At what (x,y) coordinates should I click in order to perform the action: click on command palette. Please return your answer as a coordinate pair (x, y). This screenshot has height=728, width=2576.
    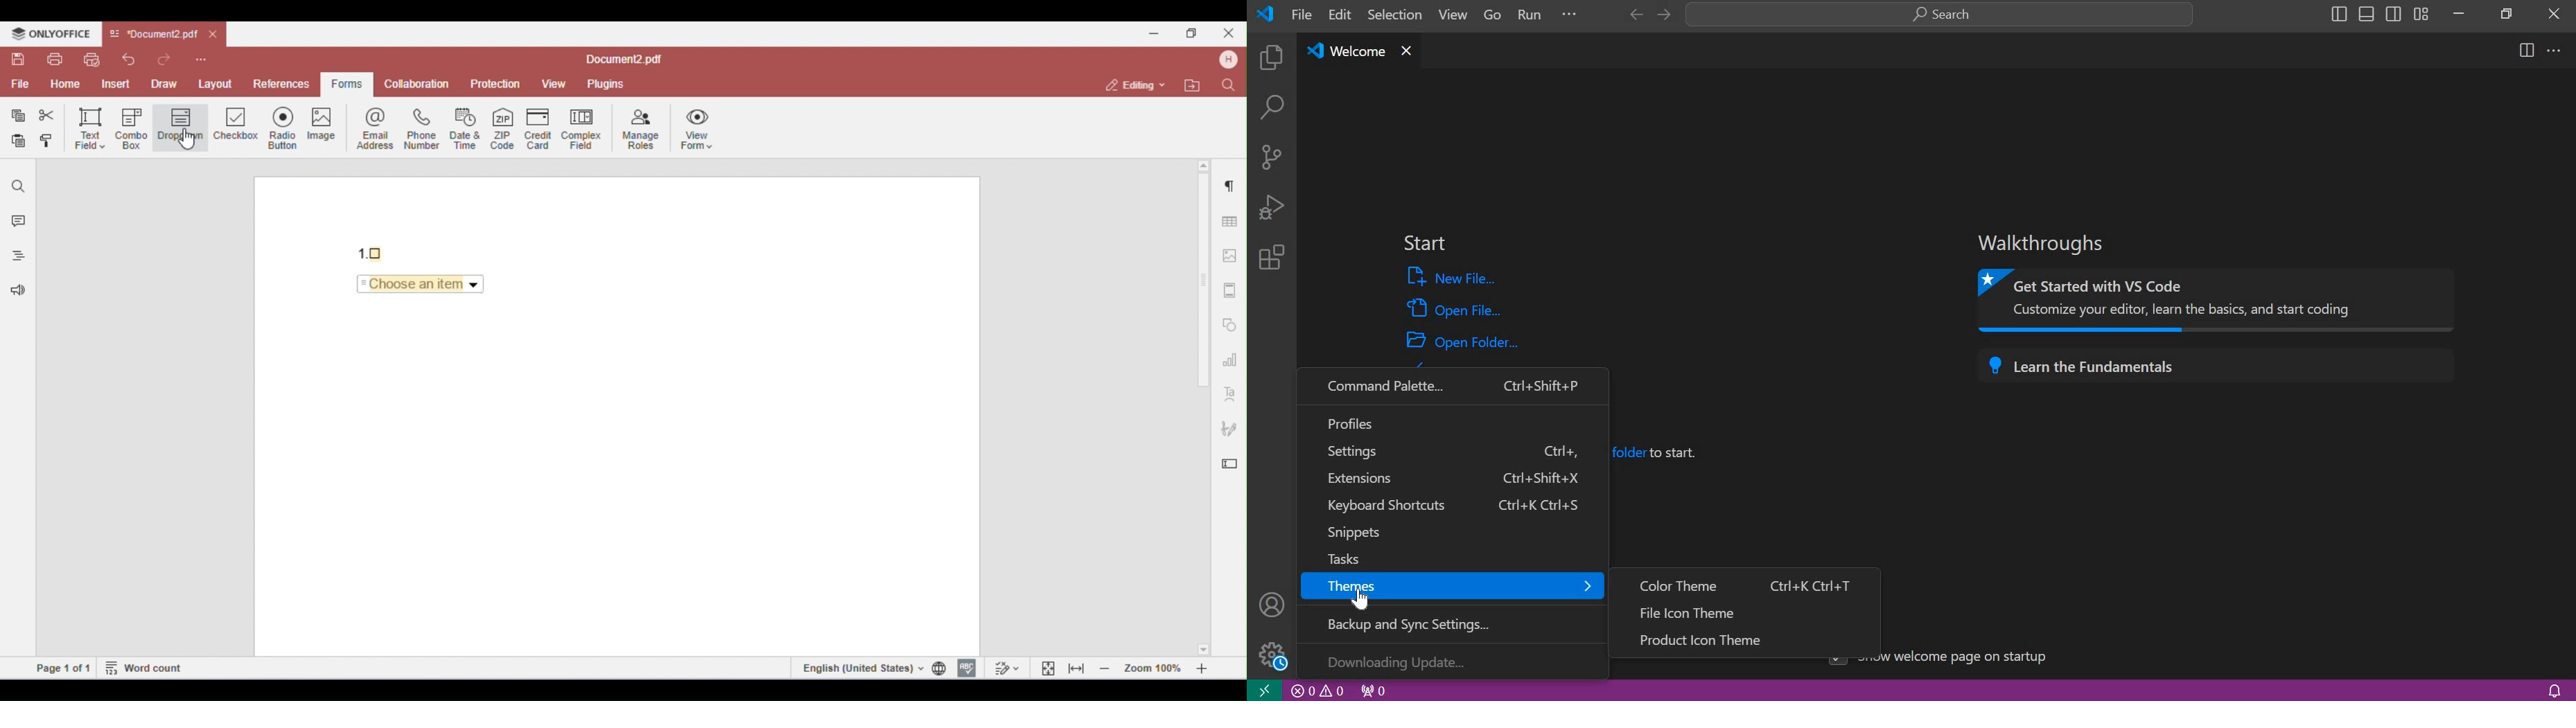
    Looking at the image, I should click on (1453, 387).